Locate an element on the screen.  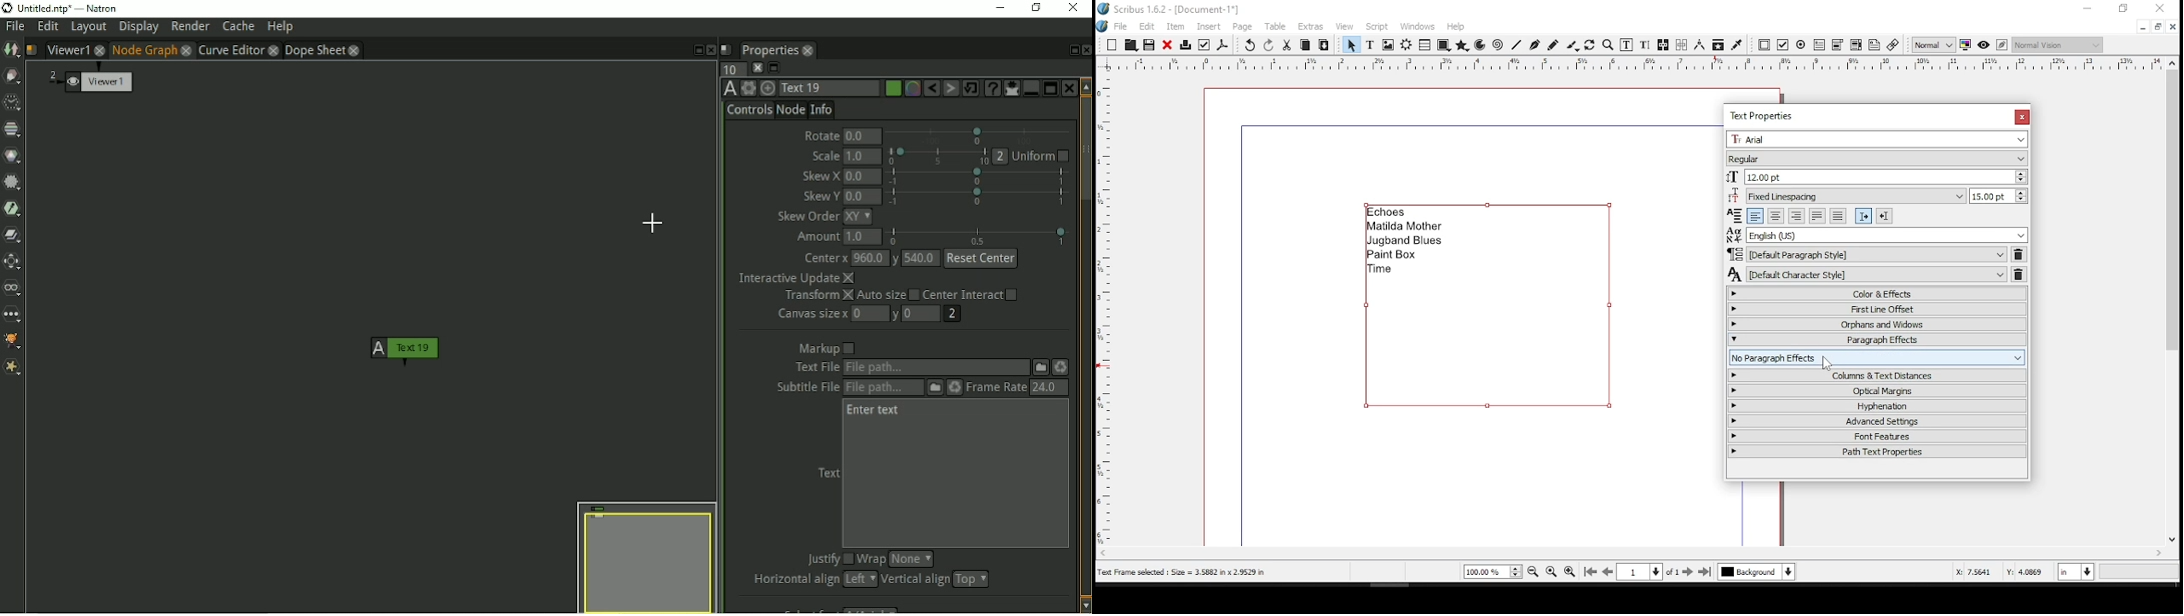
unlink text frames is located at coordinates (1682, 44).